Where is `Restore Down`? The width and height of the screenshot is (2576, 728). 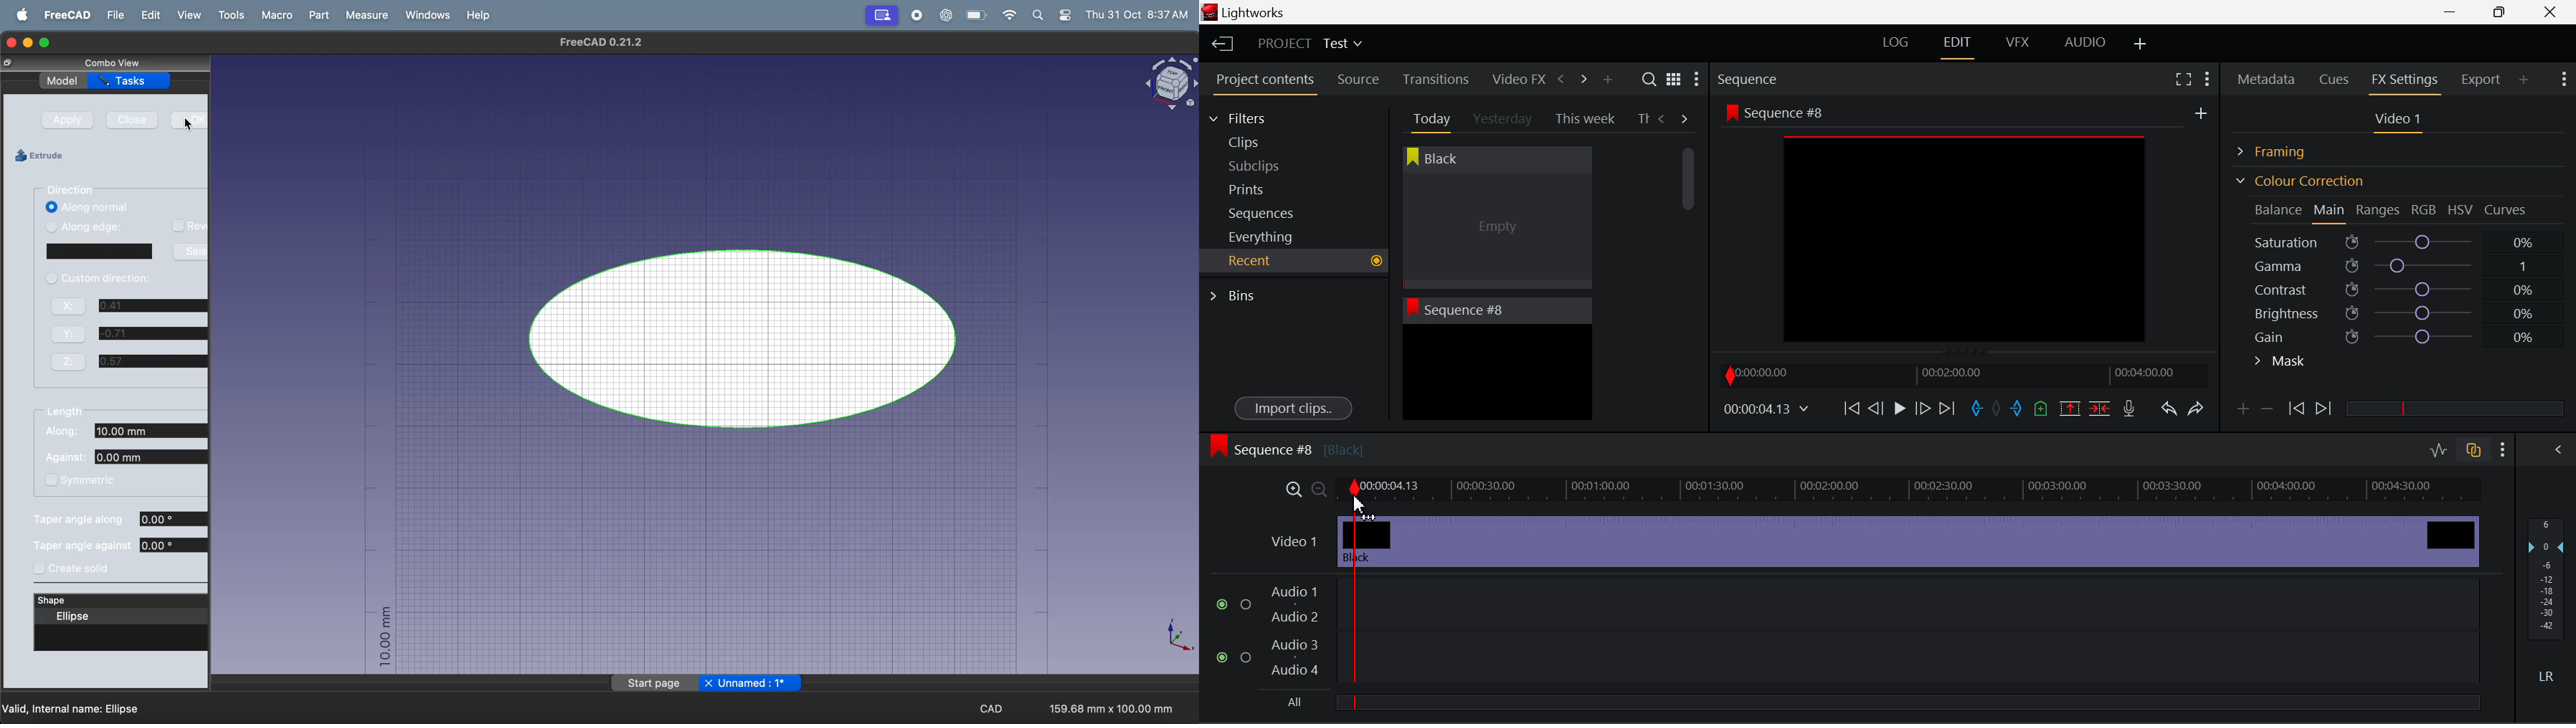
Restore Down is located at coordinates (2455, 12).